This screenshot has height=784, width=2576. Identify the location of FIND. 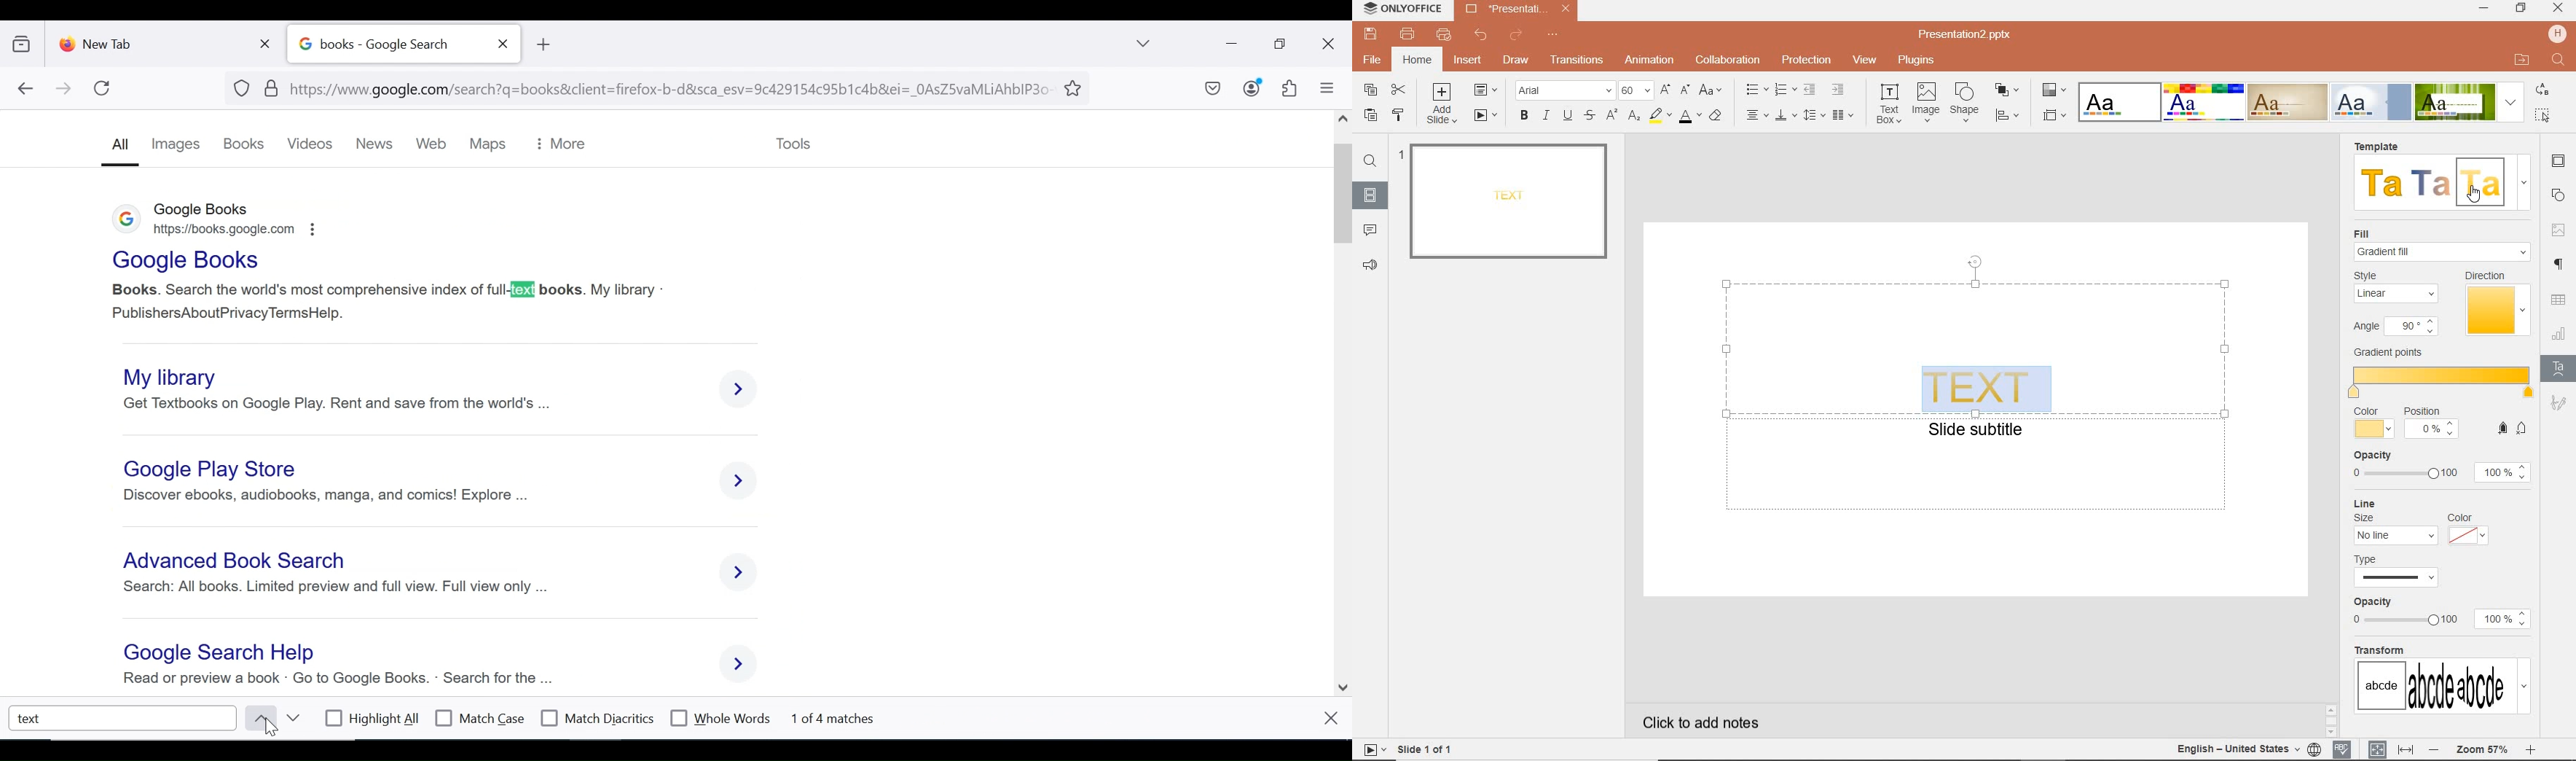
(1370, 161).